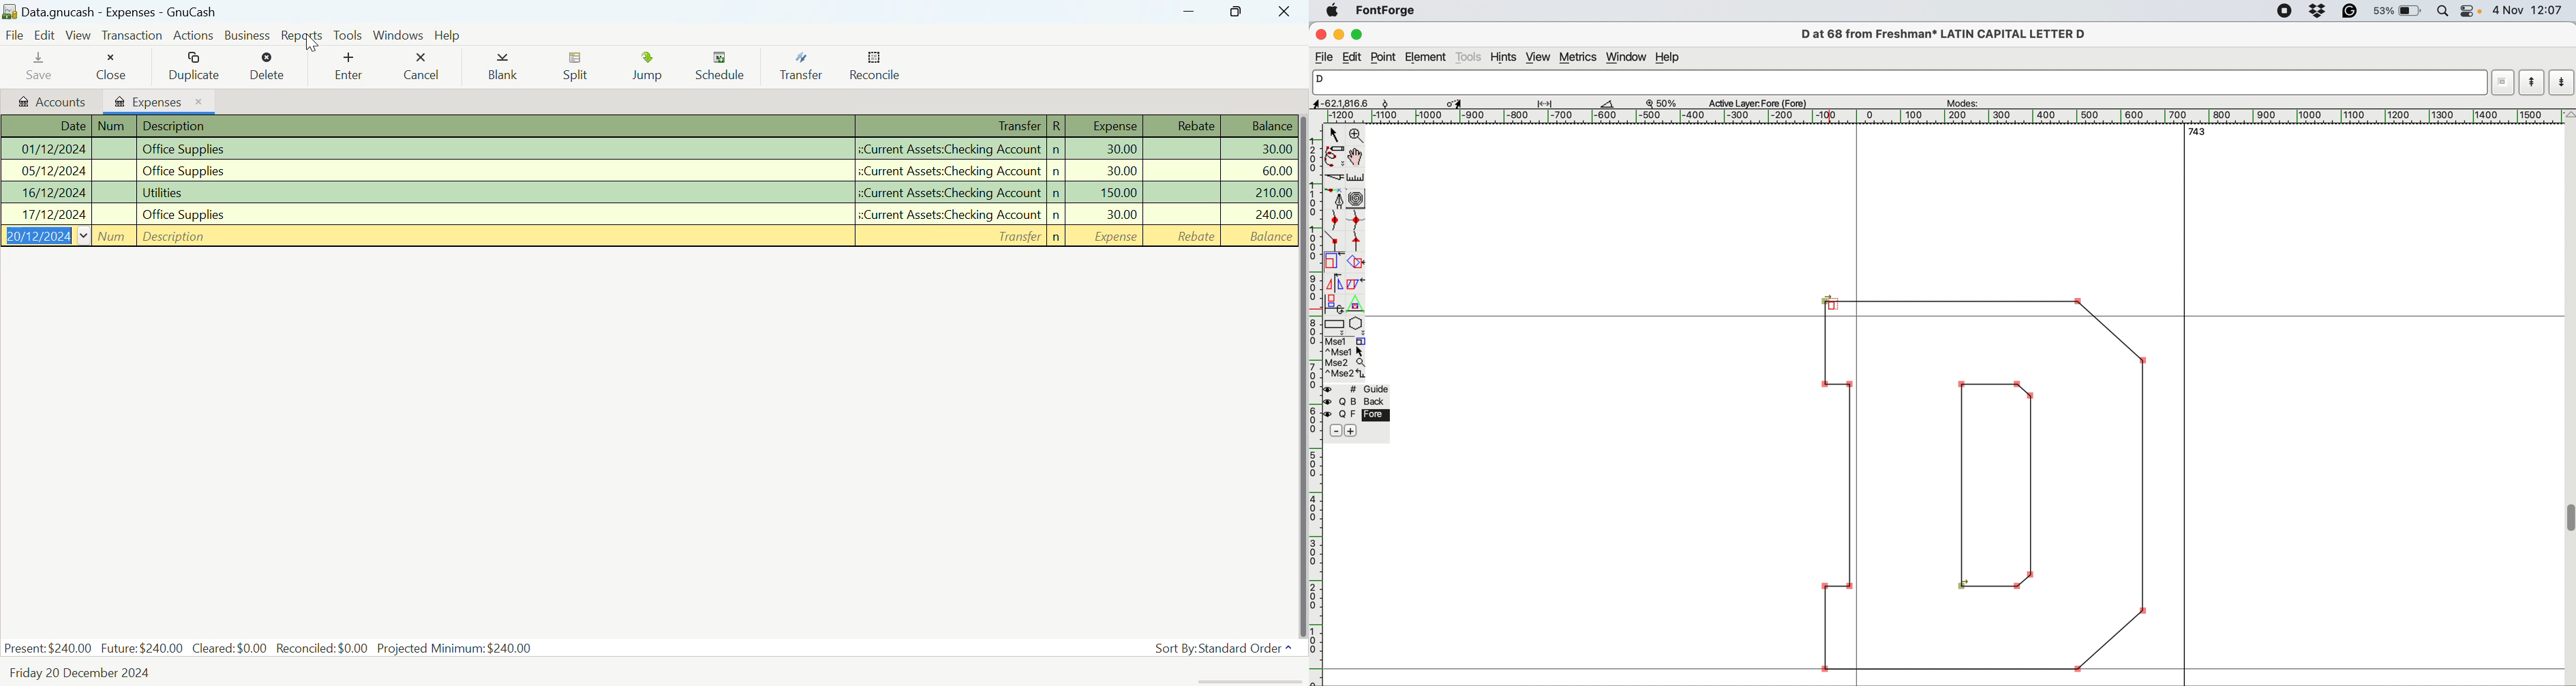  I want to click on change when spiro is active or not, so click(1356, 199).